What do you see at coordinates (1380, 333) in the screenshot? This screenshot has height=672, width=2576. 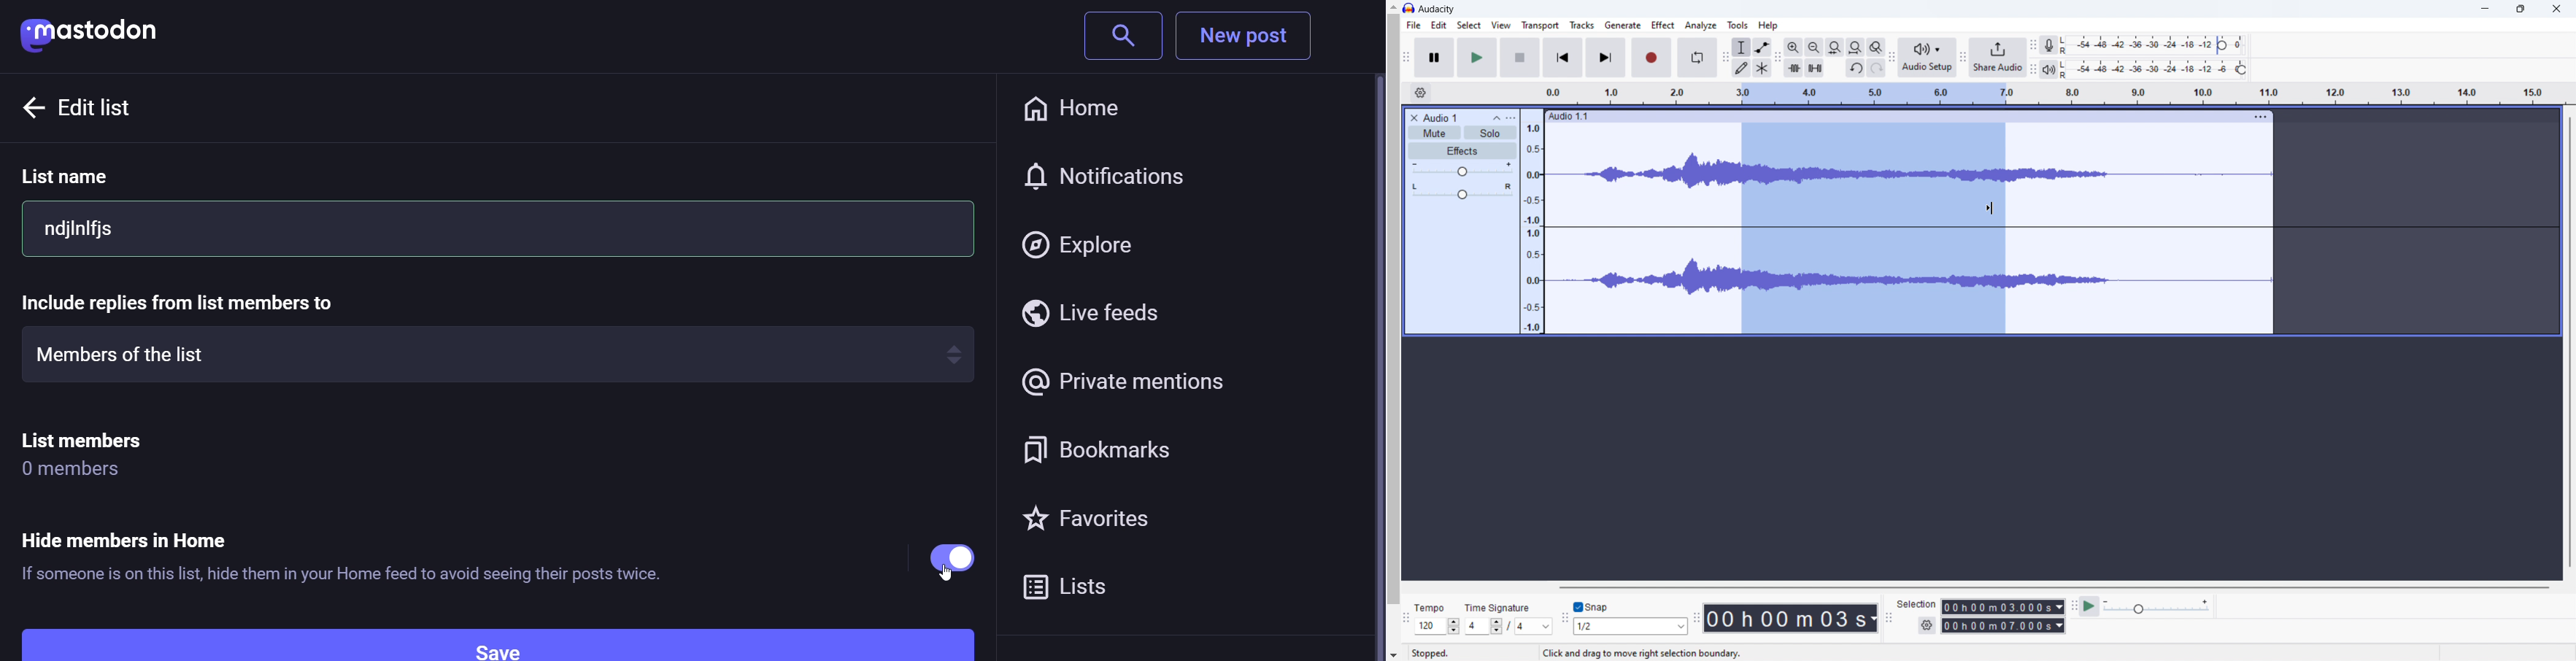 I see `Vertical Scroll Bar` at bounding box center [1380, 333].